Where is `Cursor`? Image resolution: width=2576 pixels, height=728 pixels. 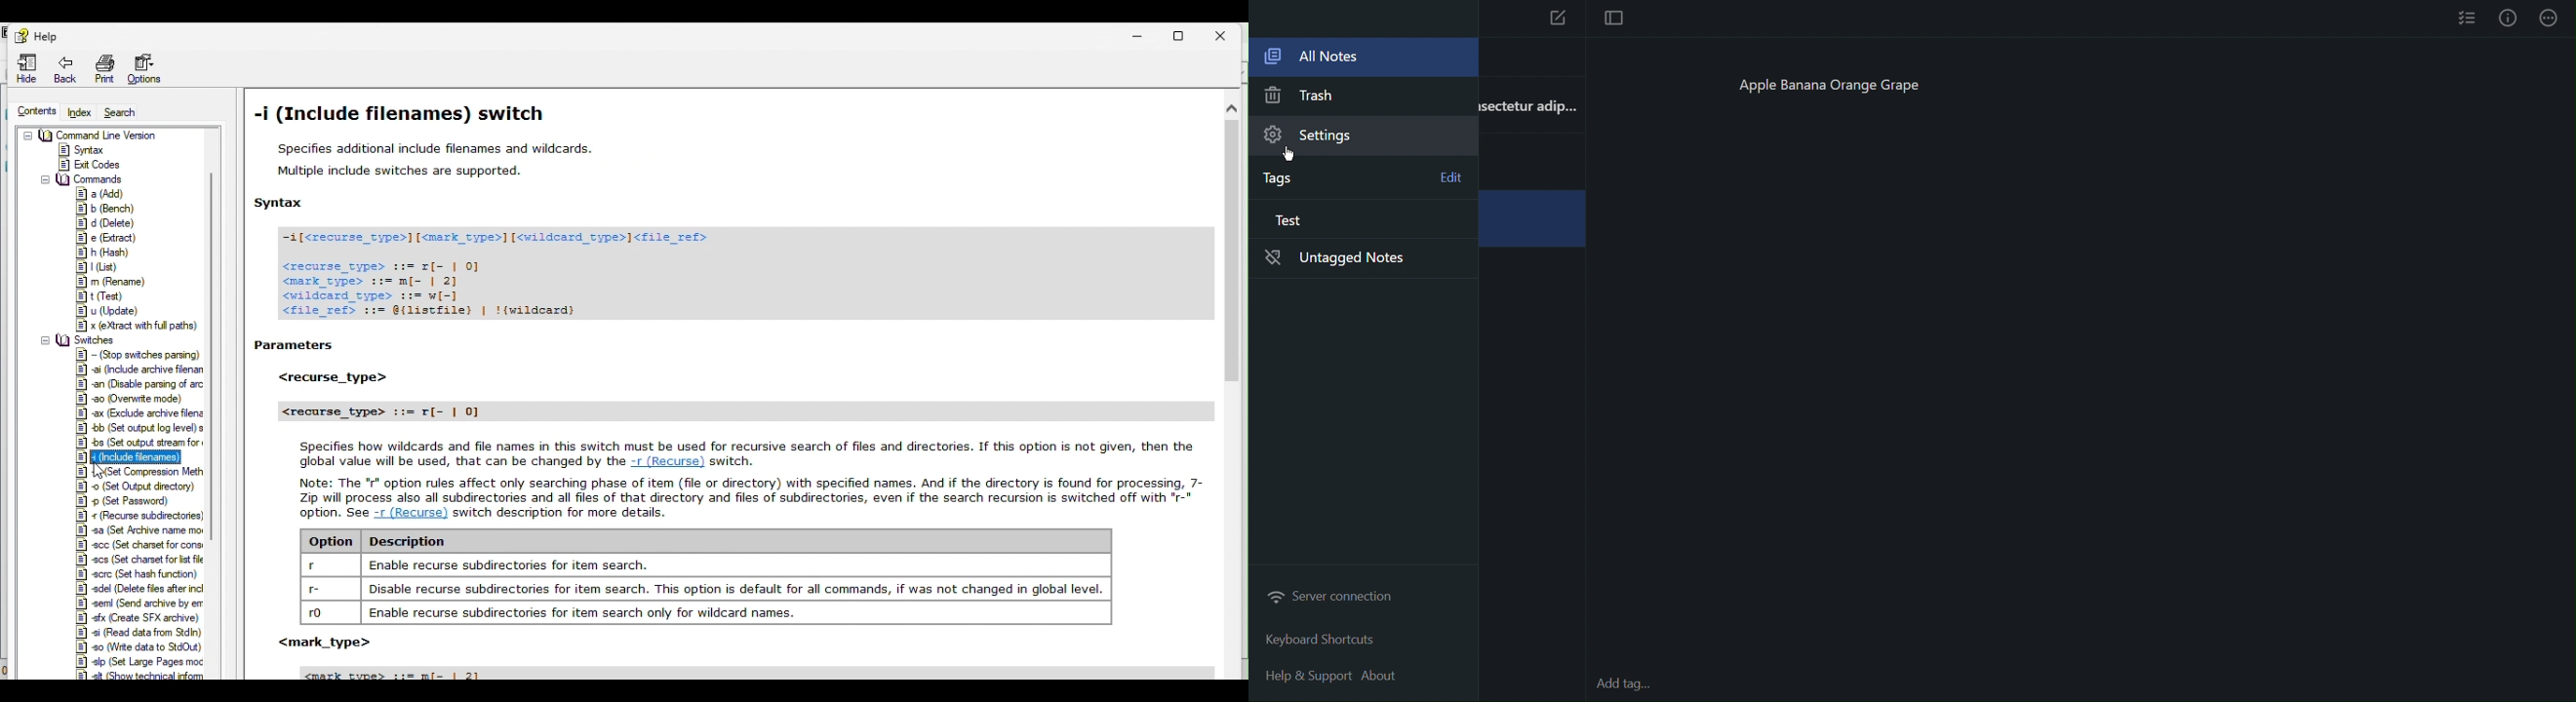
Cursor is located at coordinates (103, 471).